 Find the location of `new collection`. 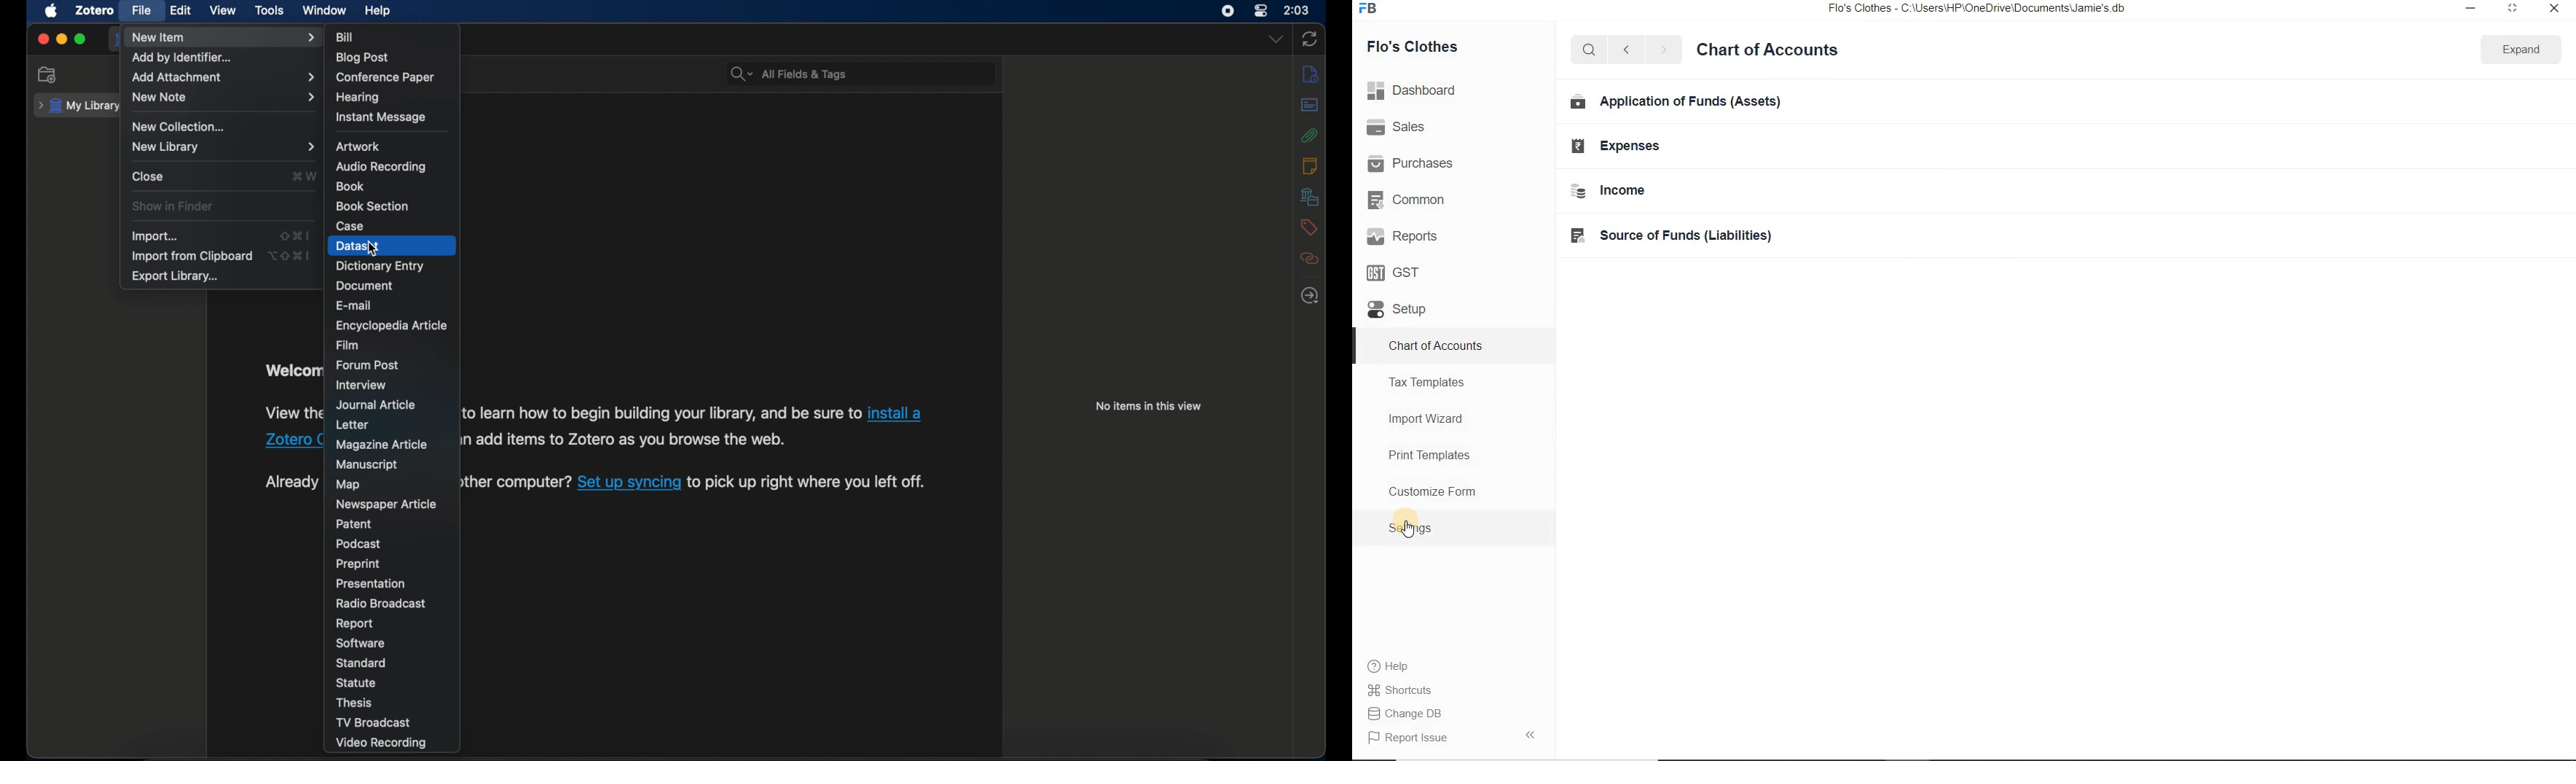

new collection is located at coordinates (48, 75).